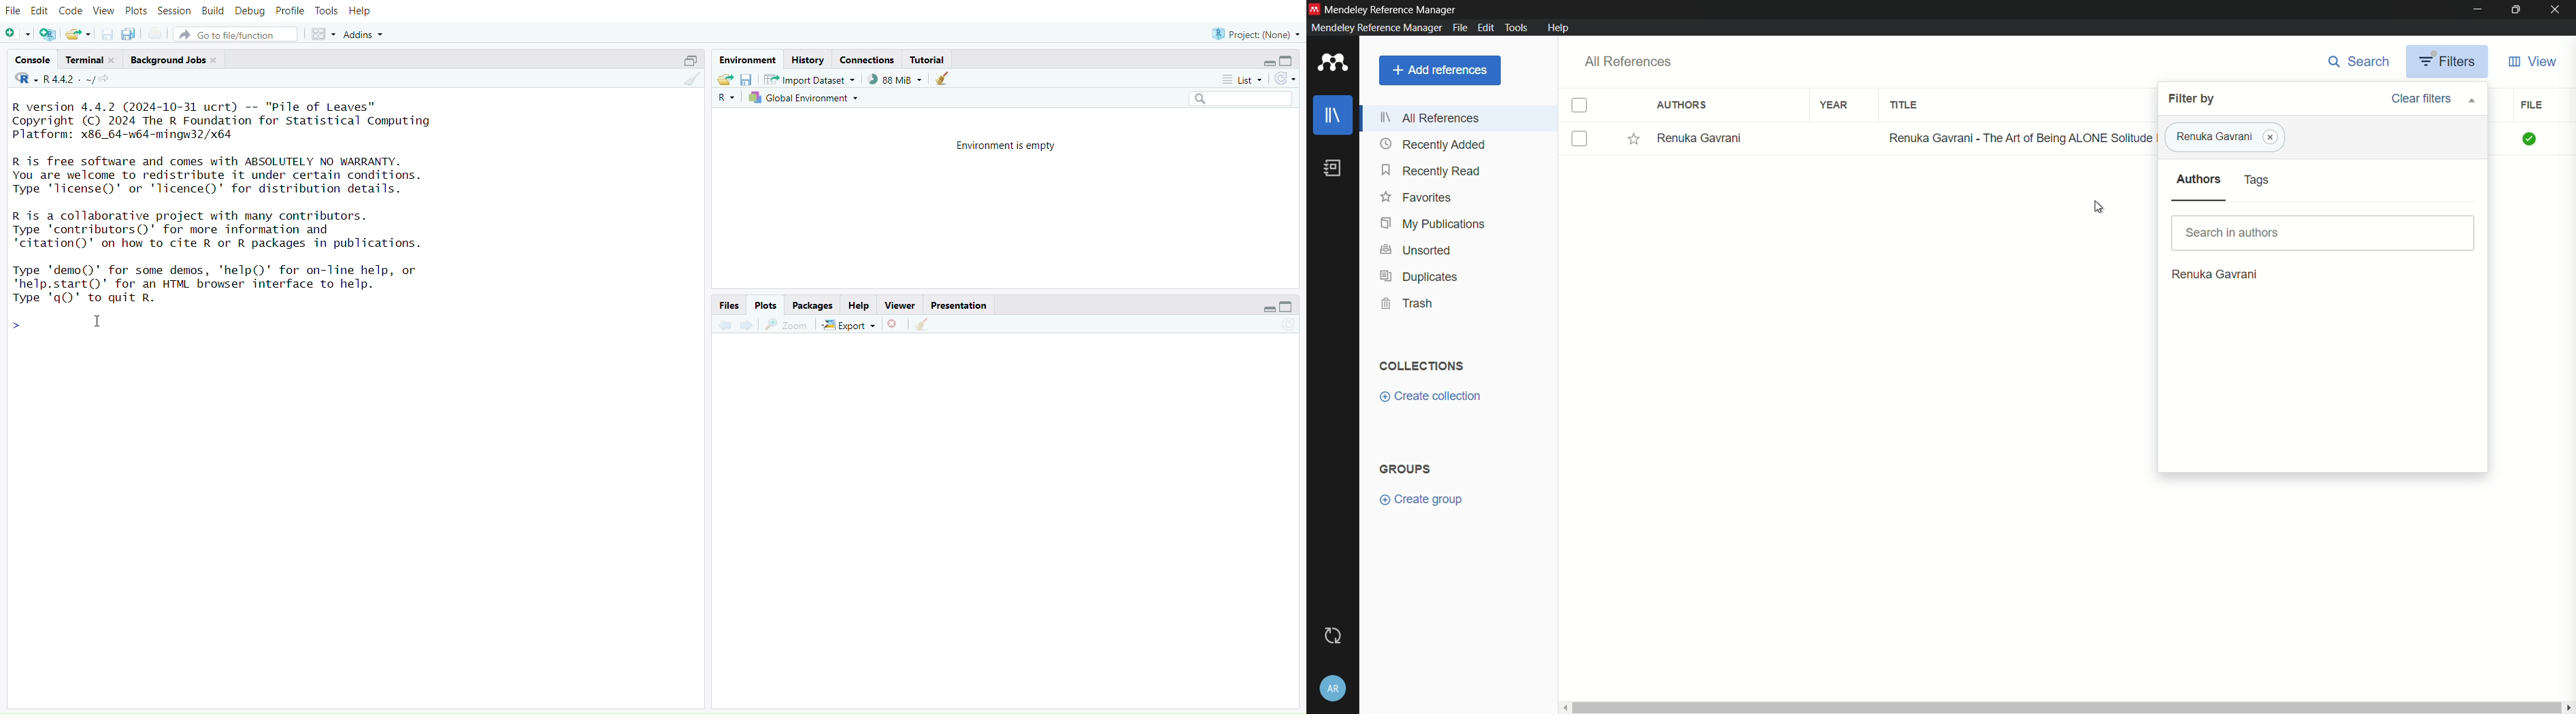 The width and height of the screenshot is (2576, 728). I want to click on addins, so click(368, 34).